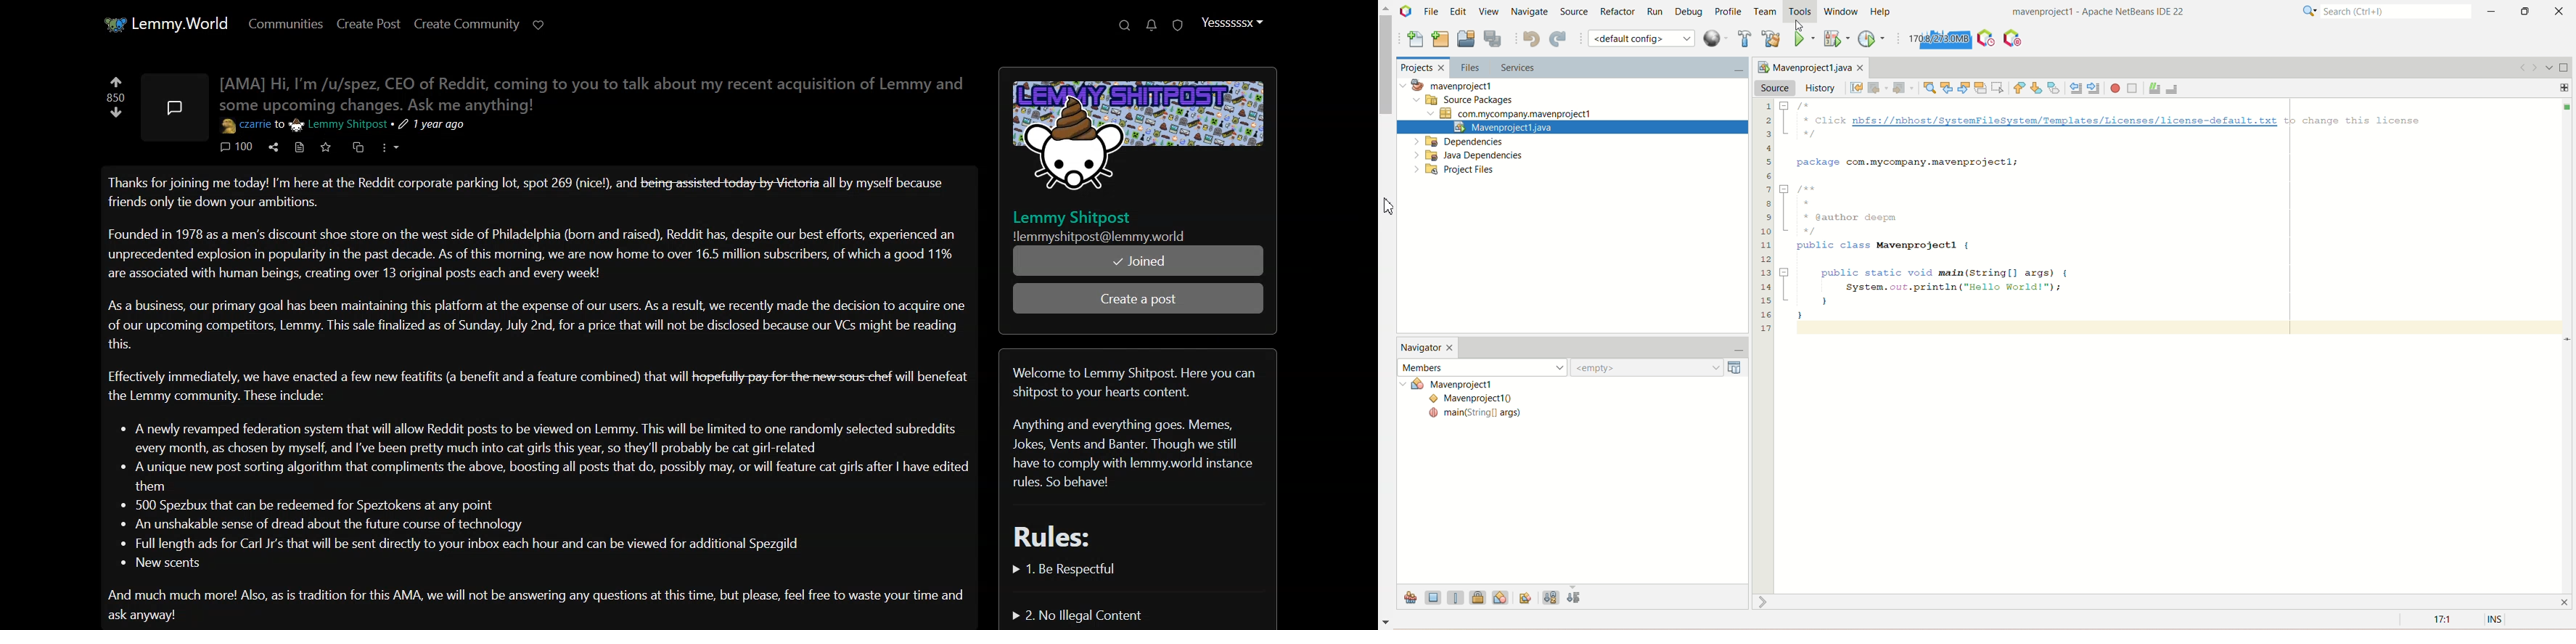  What do you see at coordinates (1660, 367) in the screenshot?
I see `empty` at bounding box center [1660, 367].